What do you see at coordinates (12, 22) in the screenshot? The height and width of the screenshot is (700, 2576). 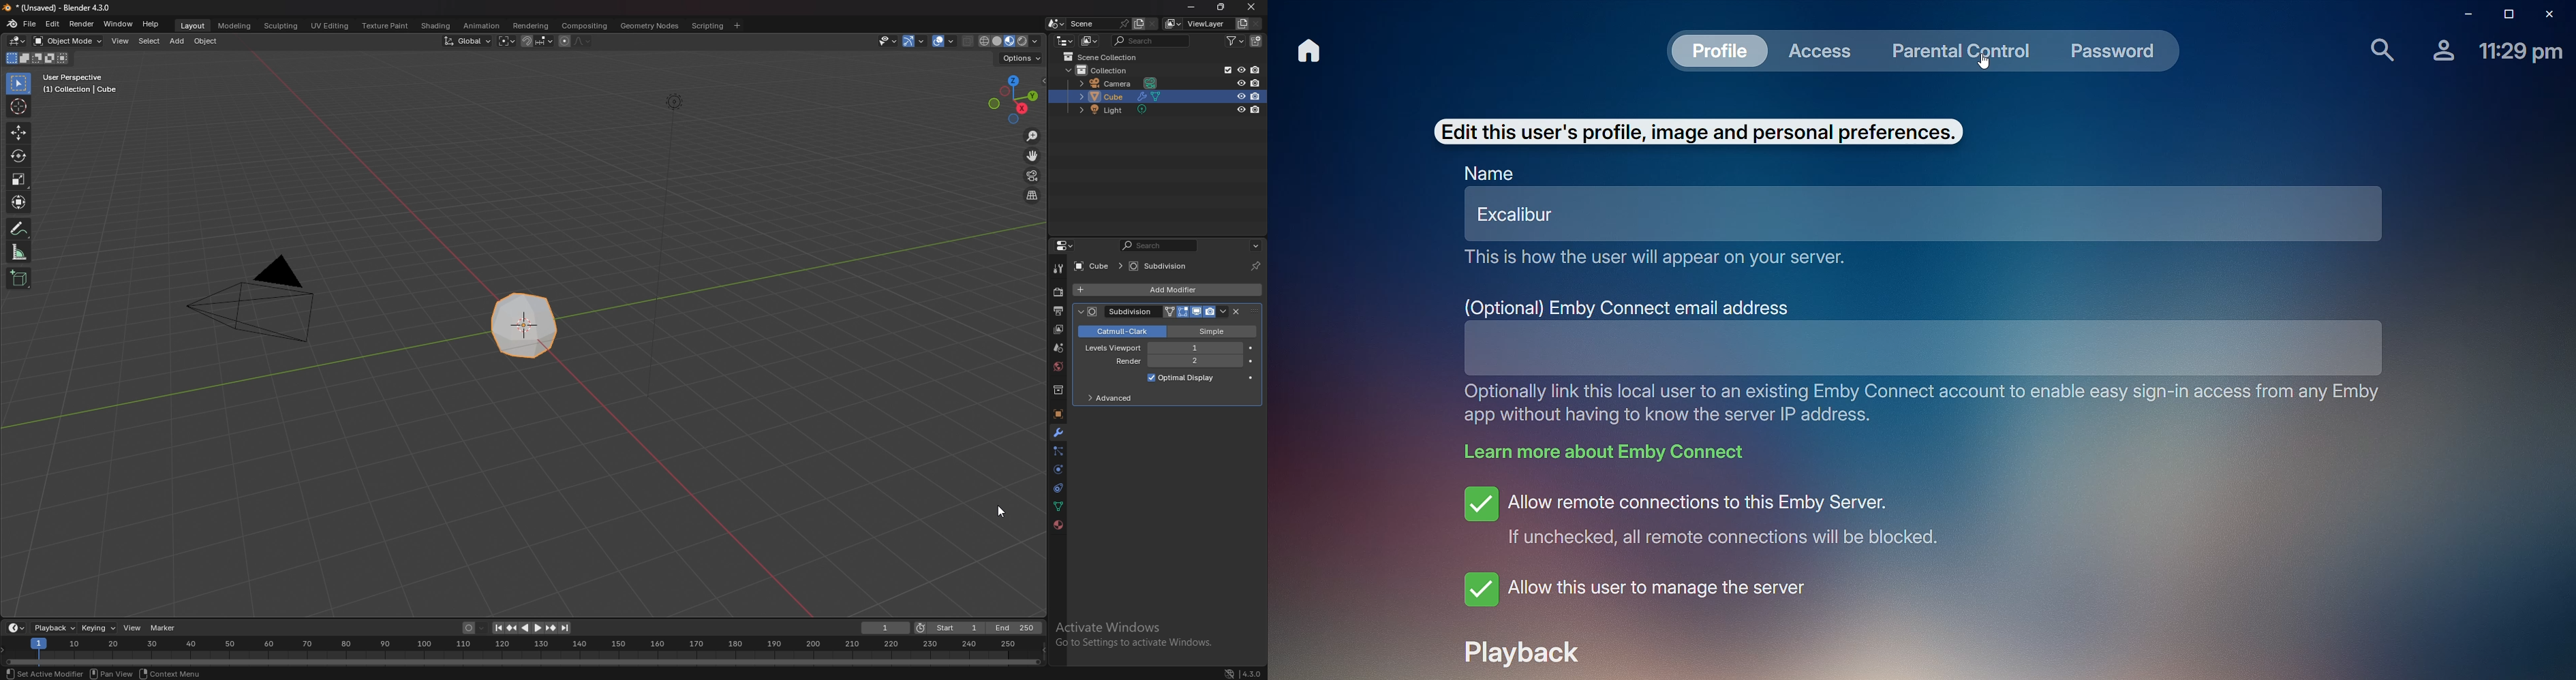 I see `blender` at bounding box center [12, 22].